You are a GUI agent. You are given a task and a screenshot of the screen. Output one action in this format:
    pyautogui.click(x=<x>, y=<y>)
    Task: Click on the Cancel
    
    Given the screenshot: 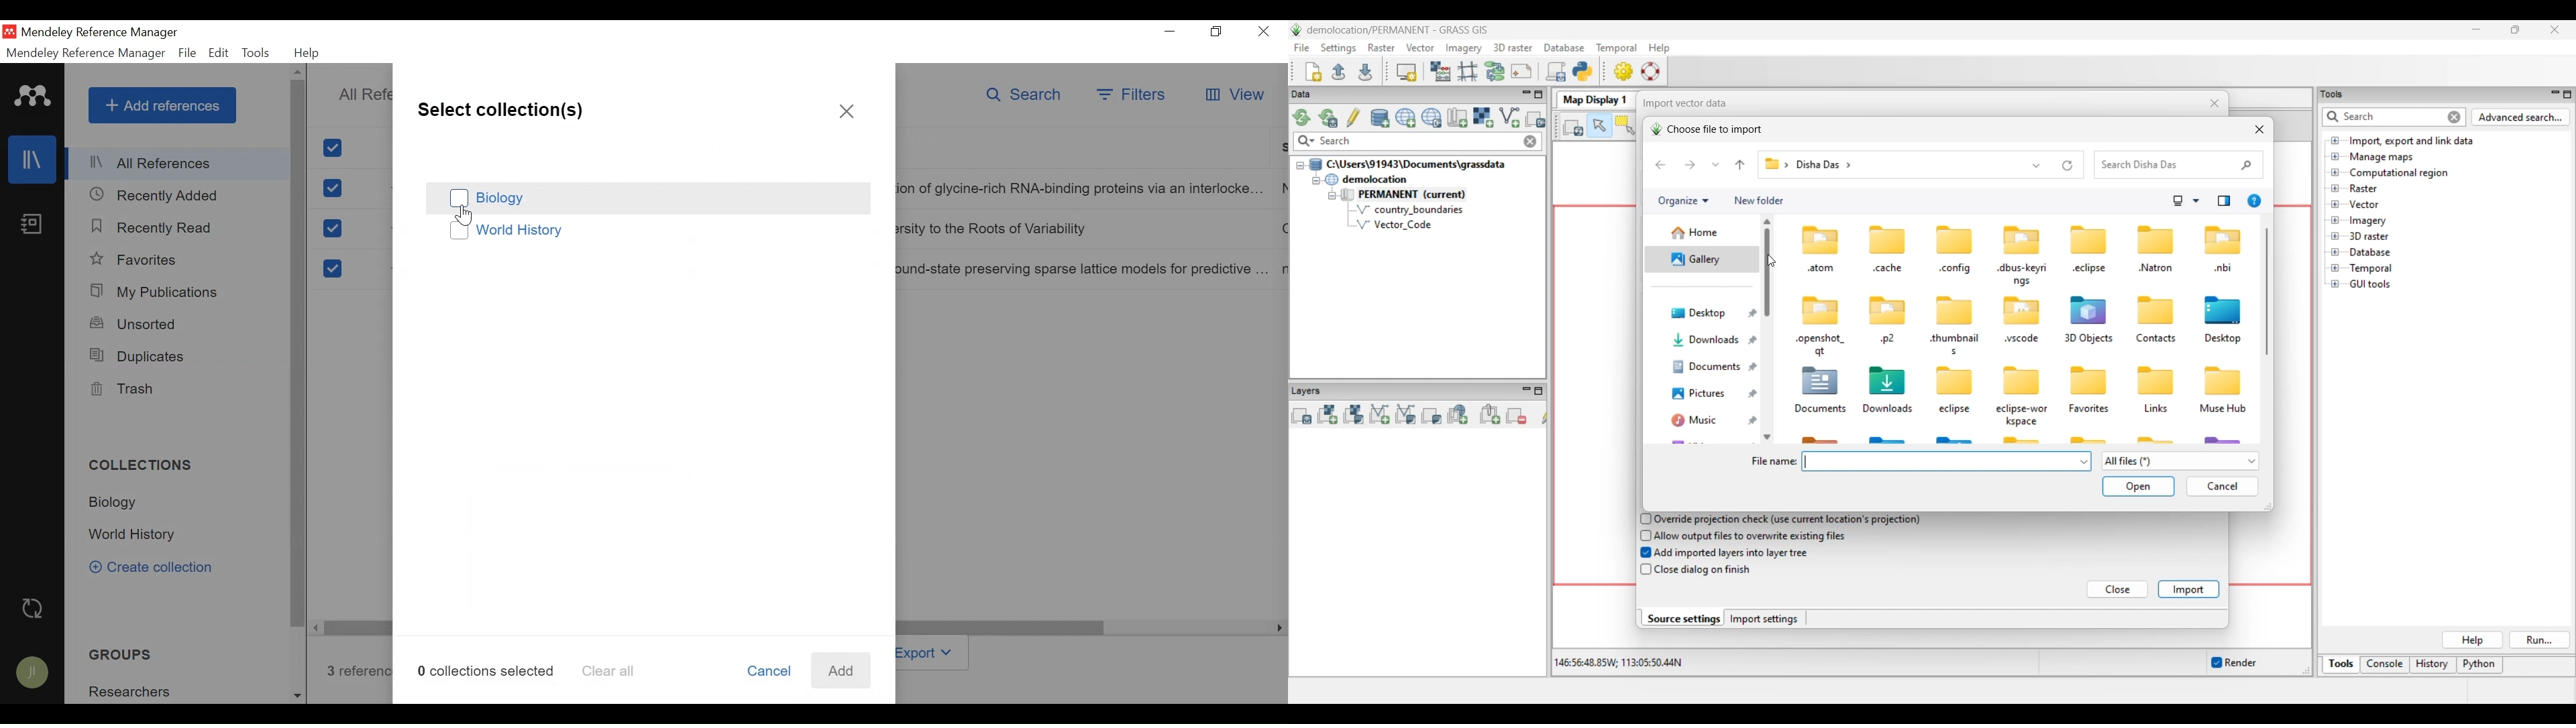 What is the action you would take?
    pyautogui.click(x=767, y=672)
    